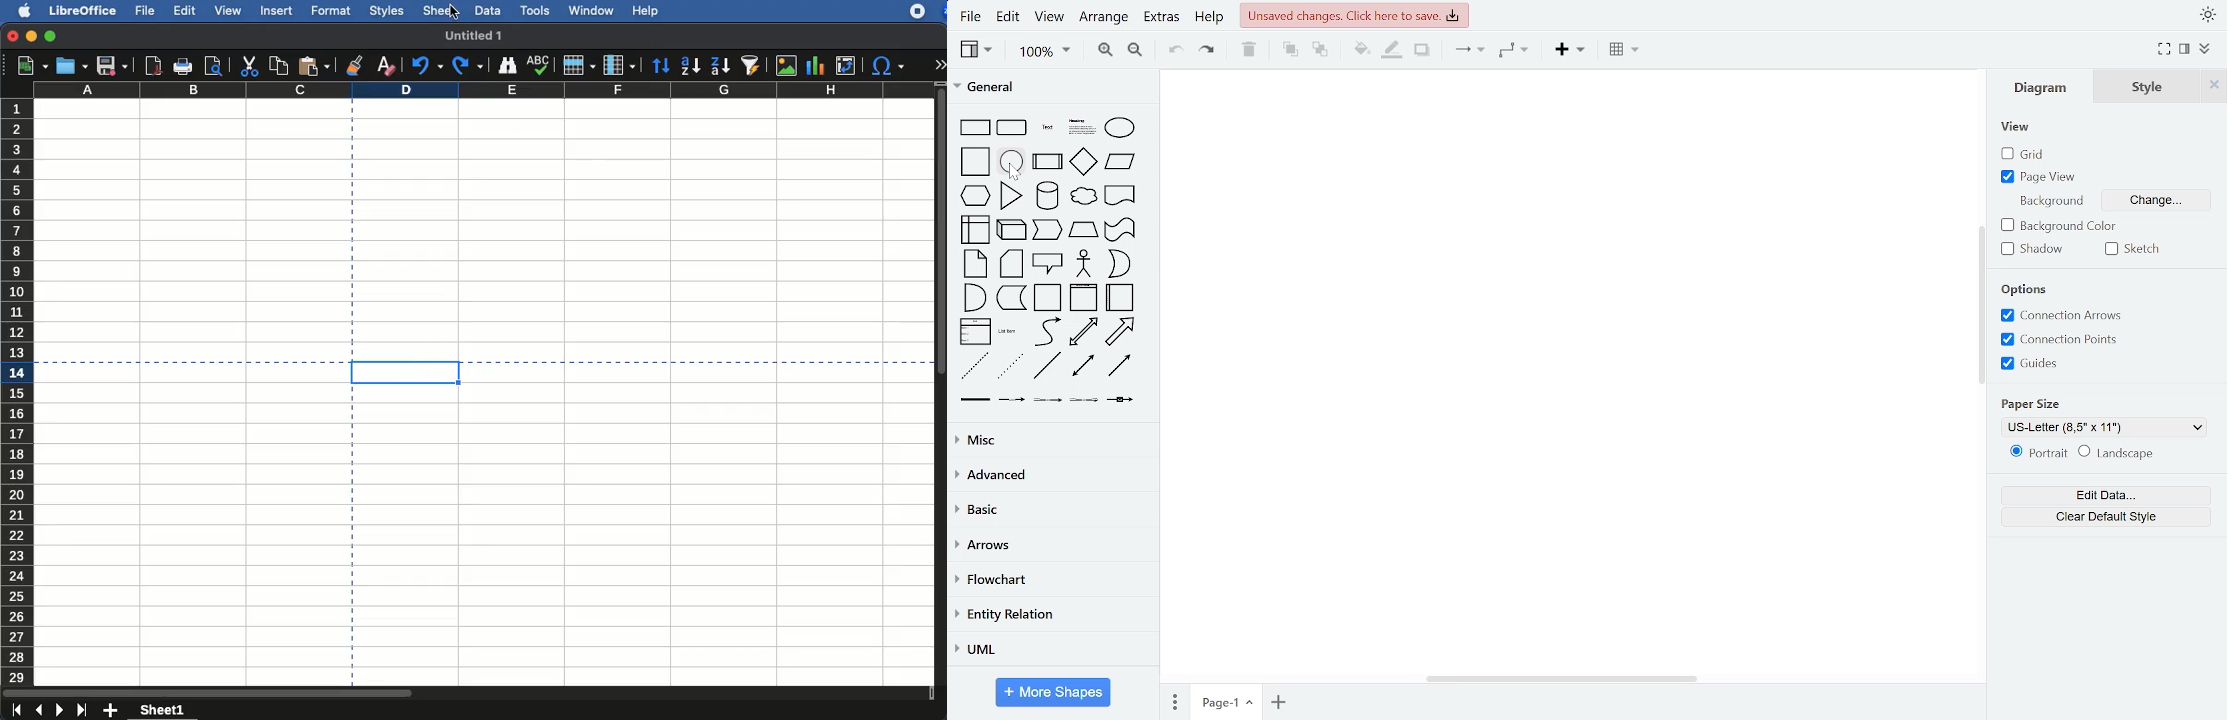  I want to click on view, so click(976, 50).